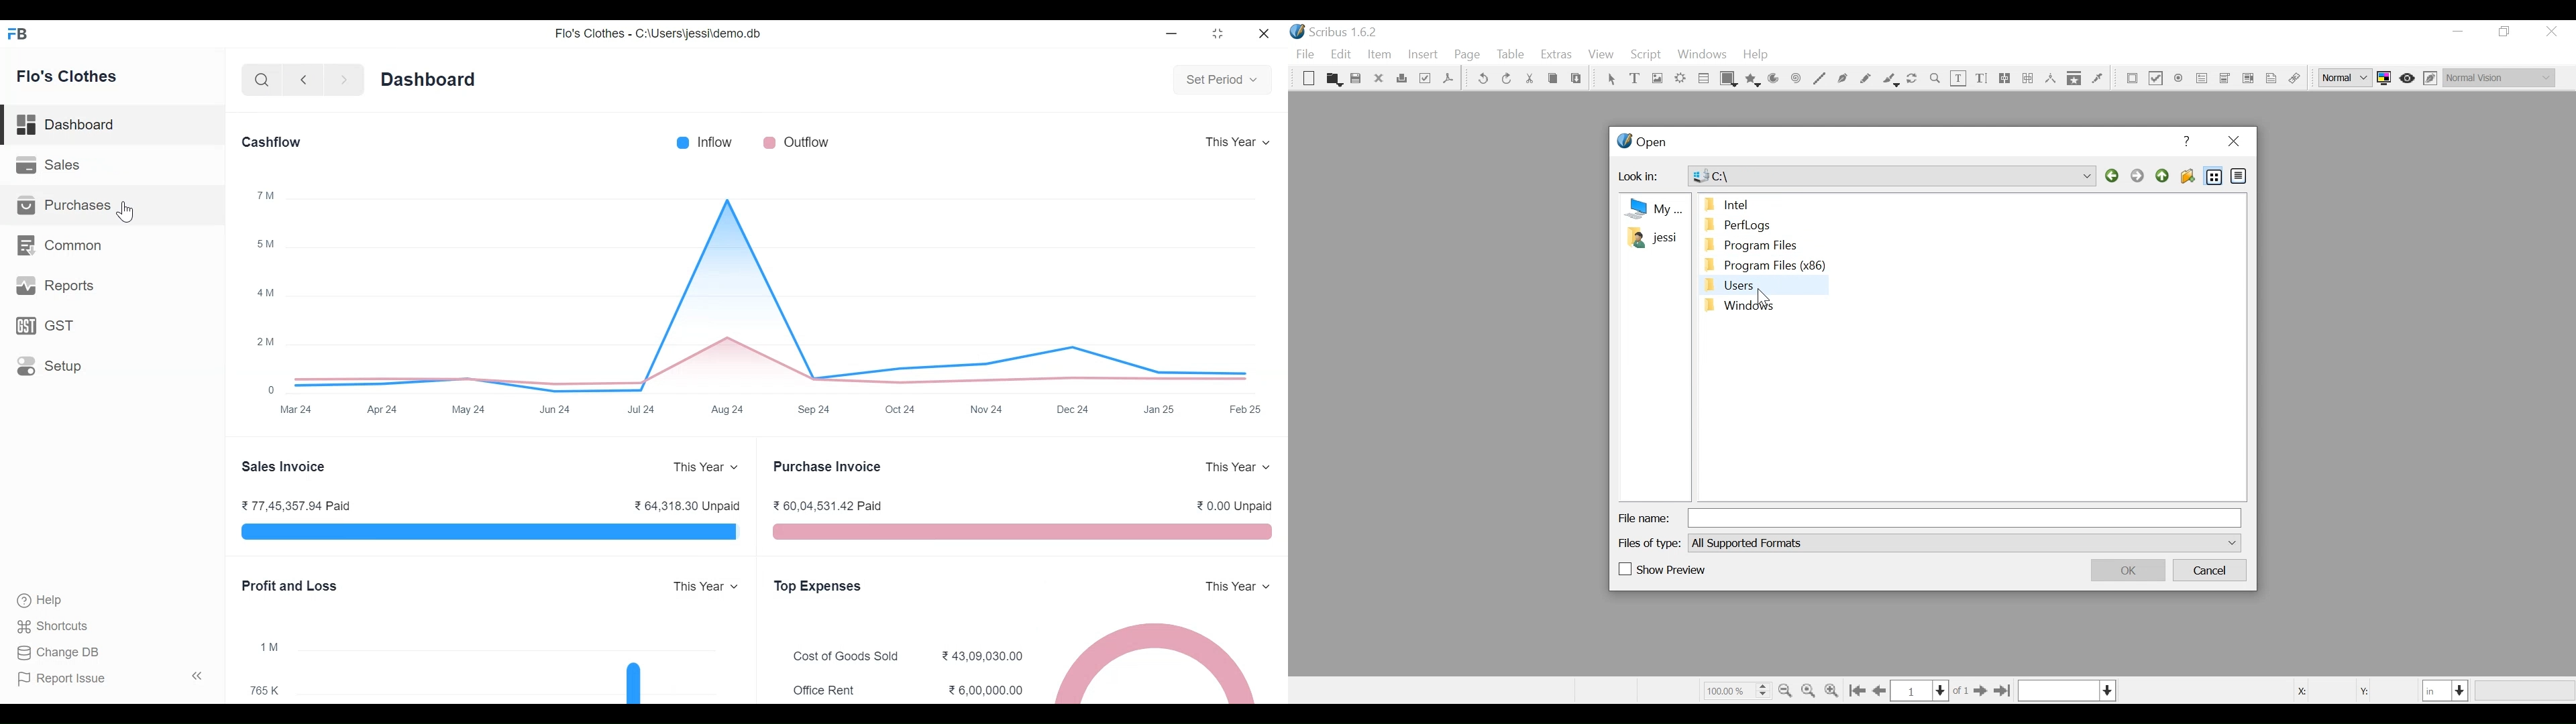 Image resolution: width=2576 pixels, height=728 pixels. Describe the element at coordinates (2114, 176) in the screenshot. I see `Back` at that location.